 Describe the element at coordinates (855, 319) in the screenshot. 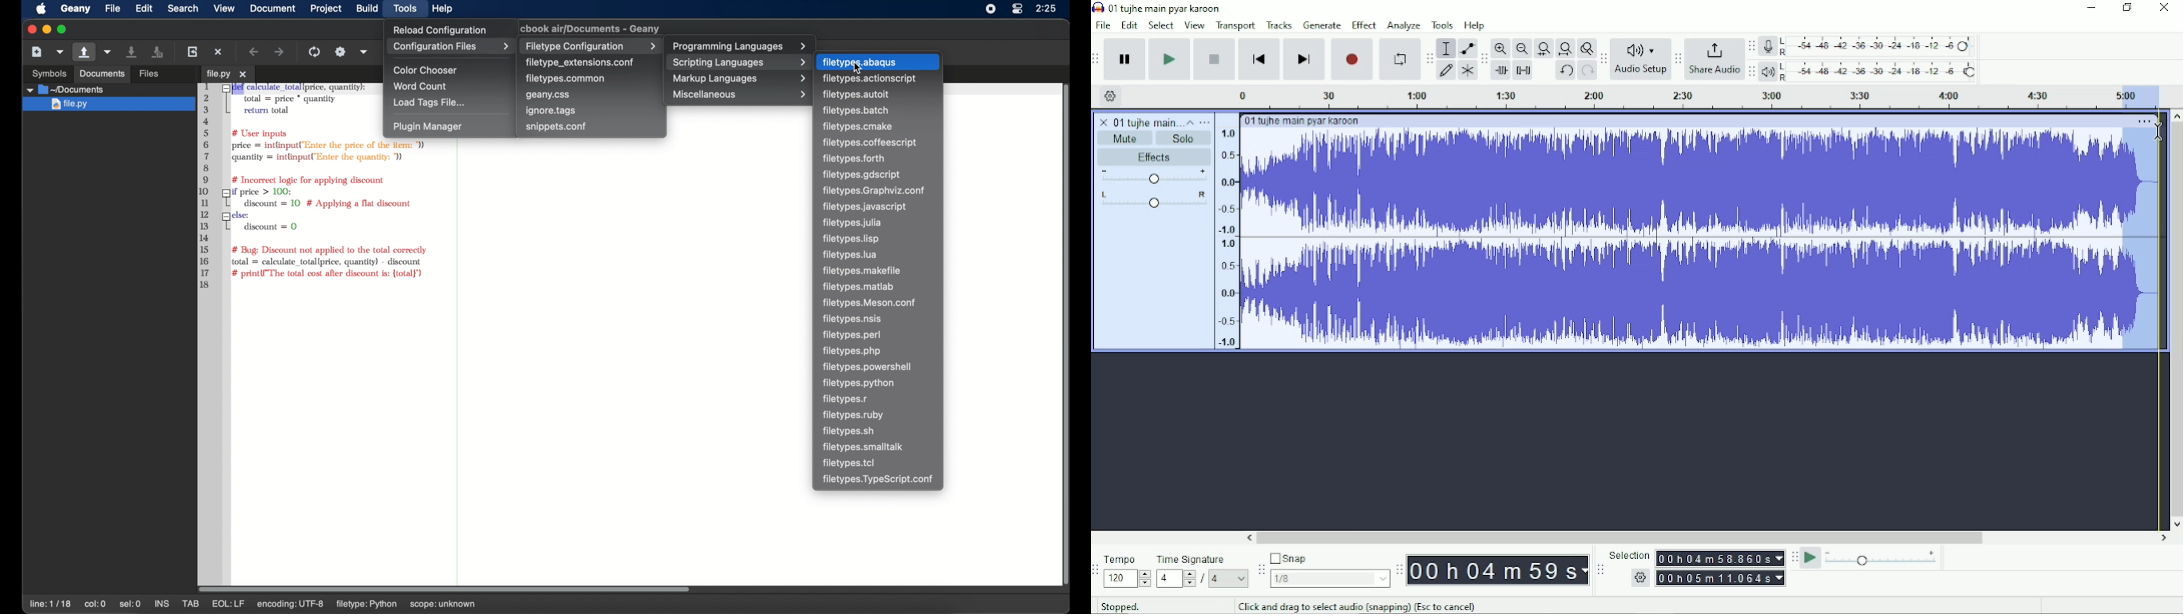

I see `filetypes` at that location.